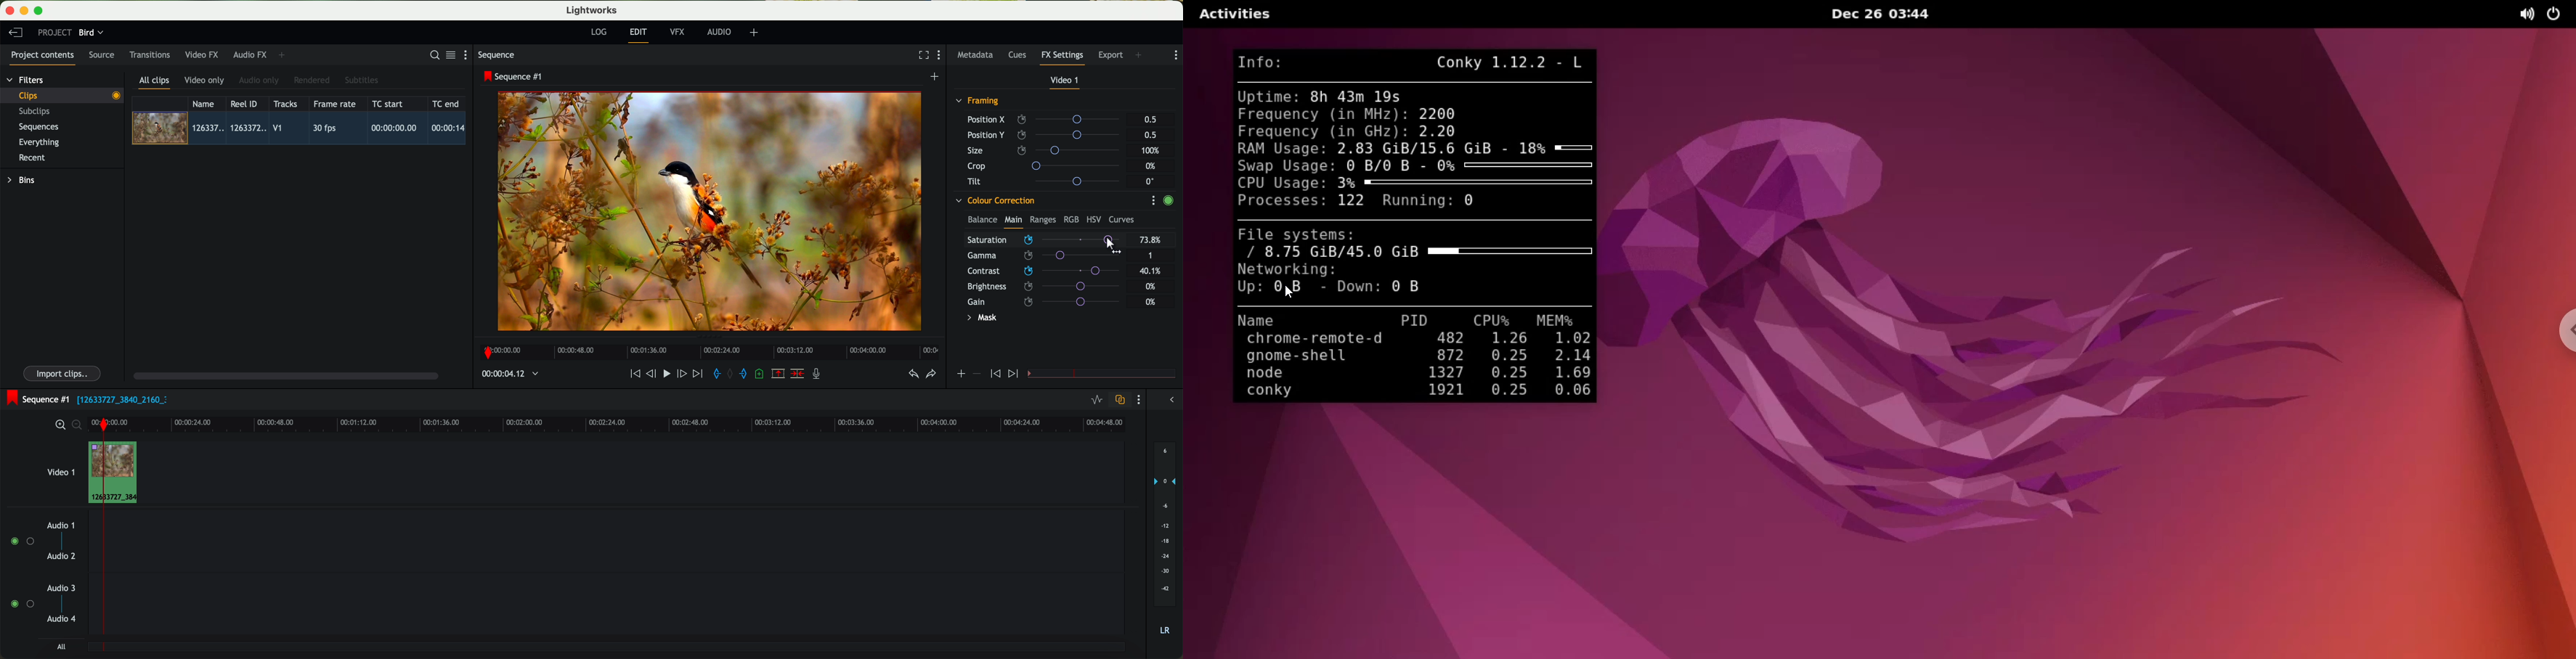 This screenshot has height=672, width=2576. I want to click on move foward, so click(697, 374).